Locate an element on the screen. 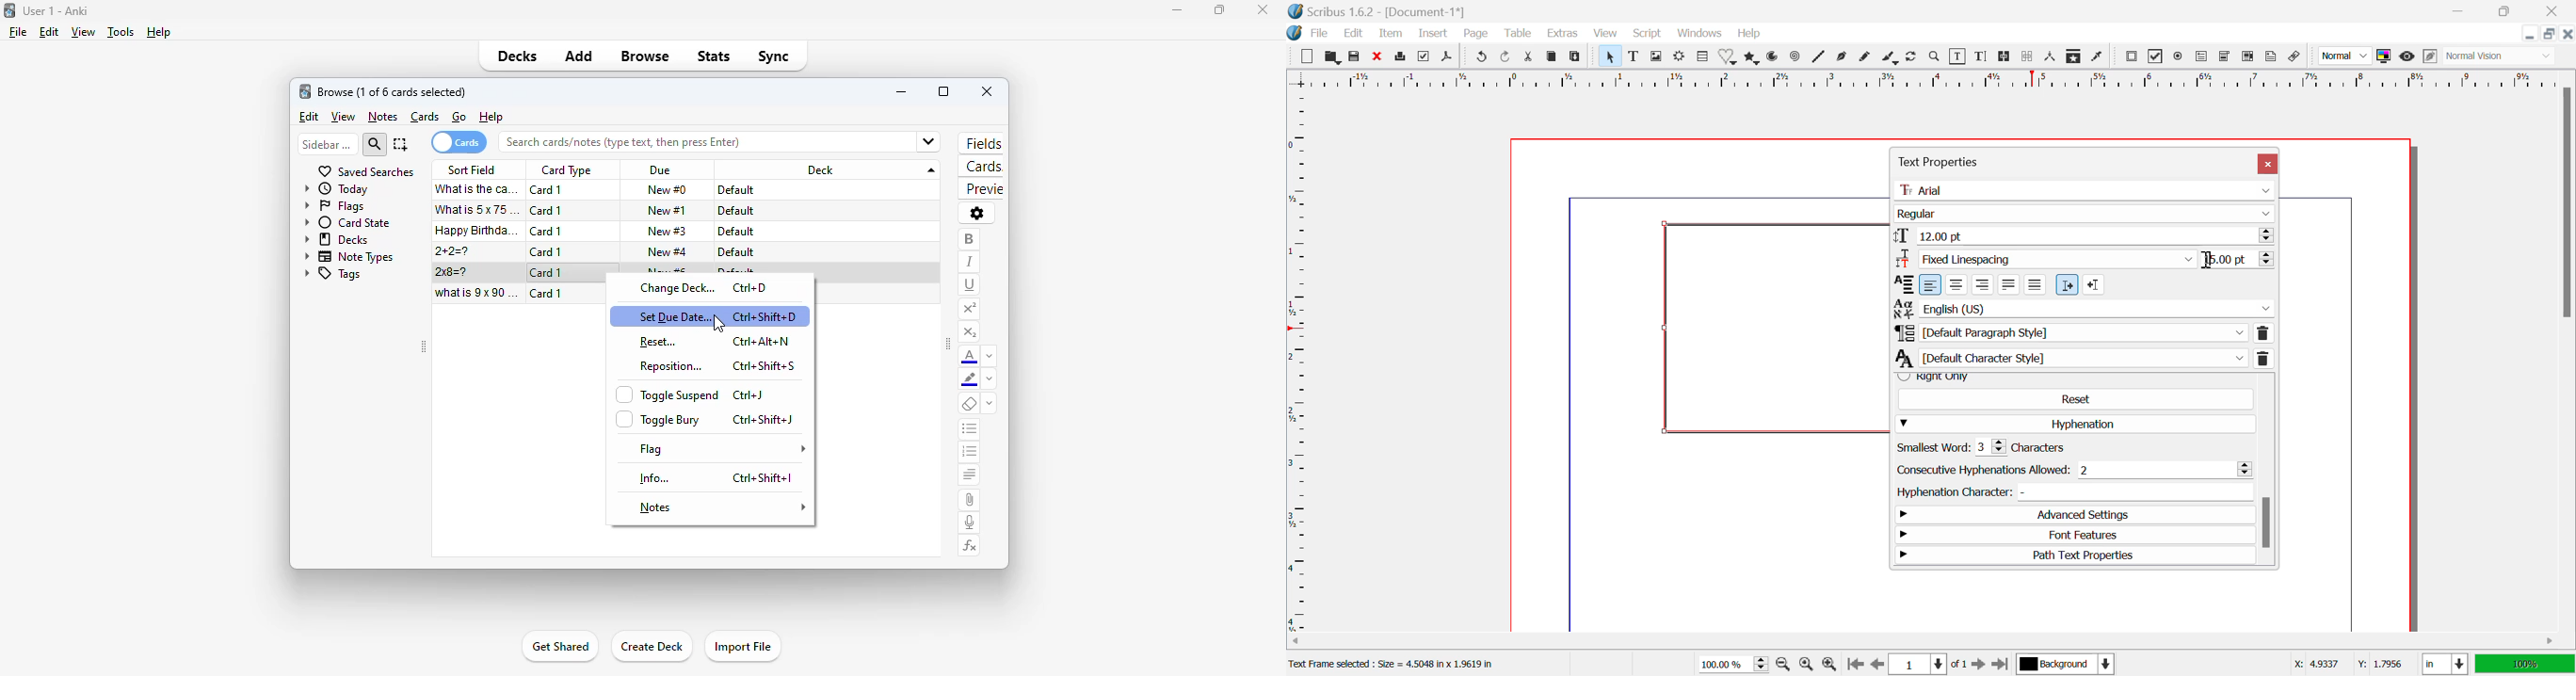 This screenshot has width=2576, height=700. Close is located at coordinates (2568, 34).